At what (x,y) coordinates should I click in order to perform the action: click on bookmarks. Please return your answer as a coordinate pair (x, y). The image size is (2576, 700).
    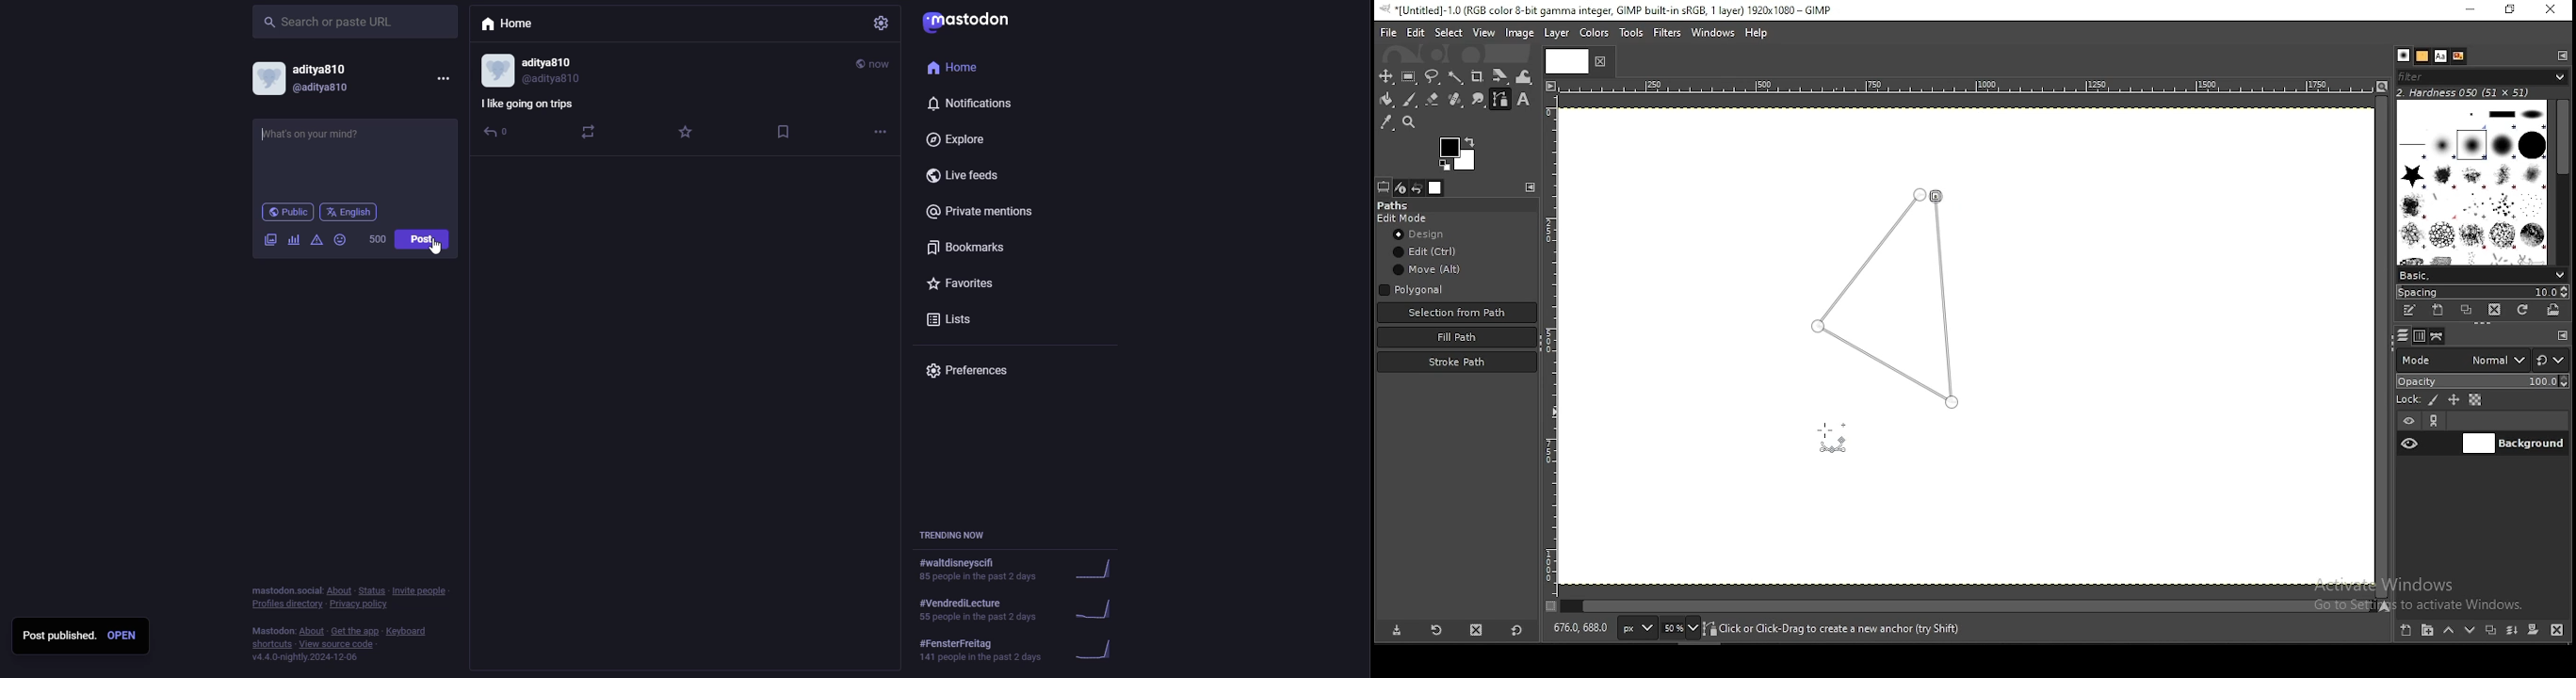
    Looking at the image, I should click on (968, 249).